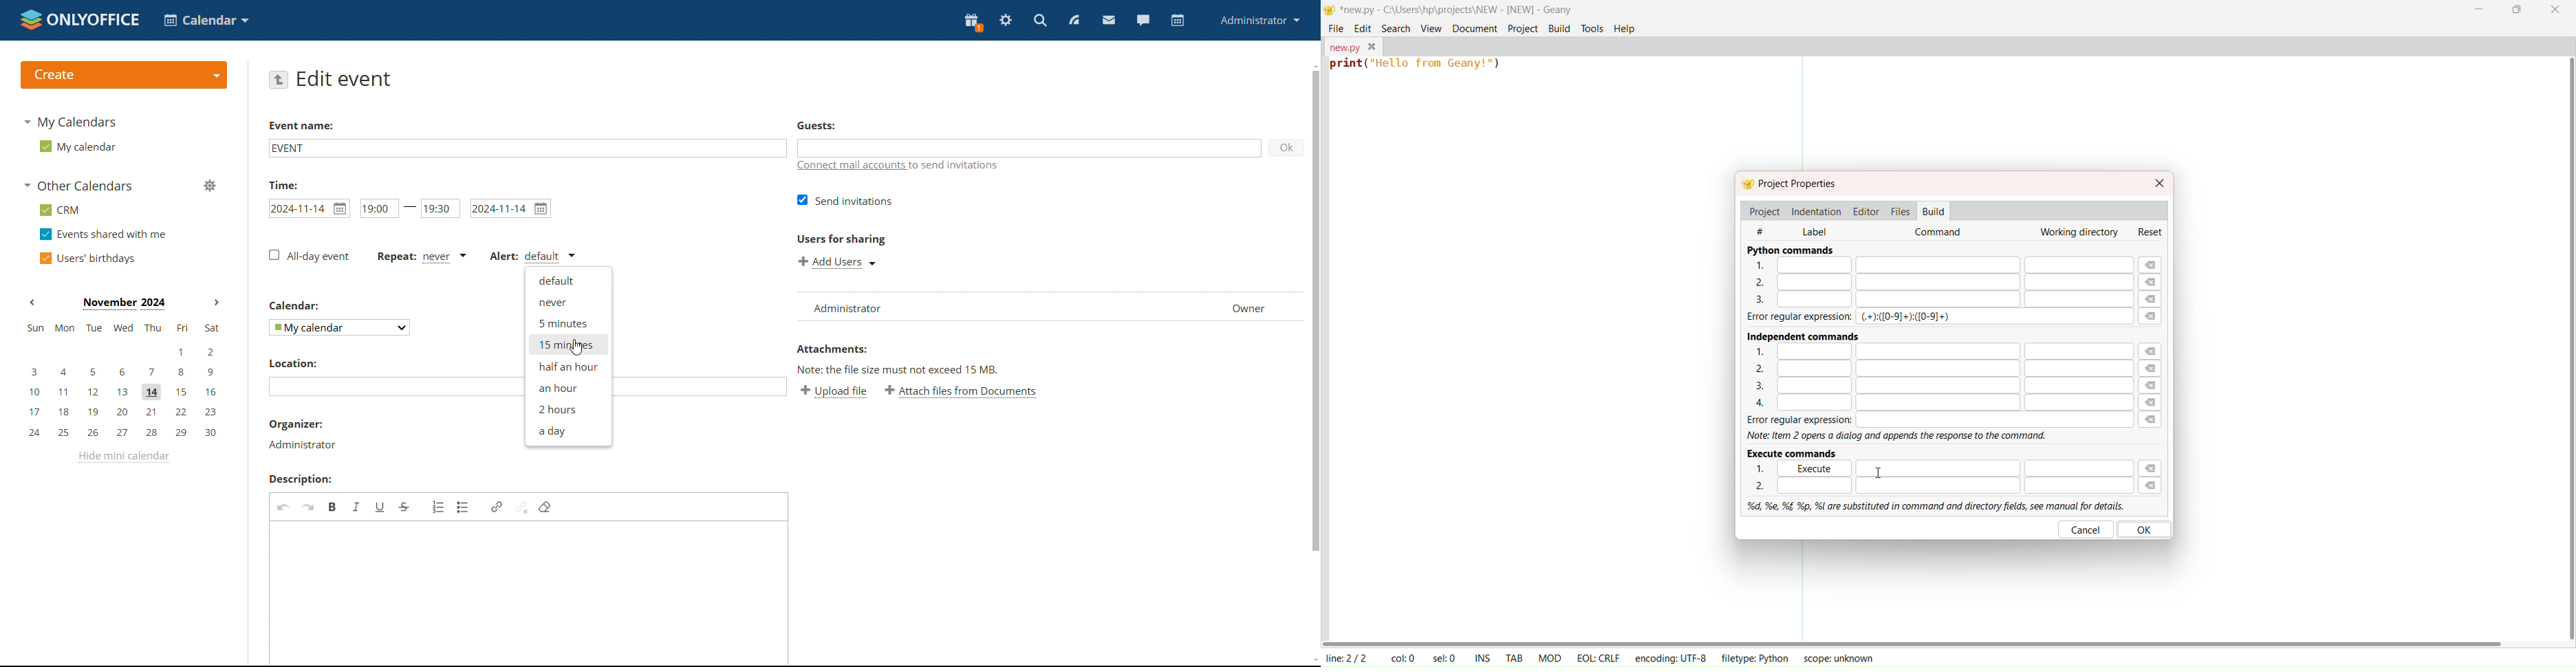  Describe the element at coordinates (1039, 20) in the screenshot. I see `search` at that location.